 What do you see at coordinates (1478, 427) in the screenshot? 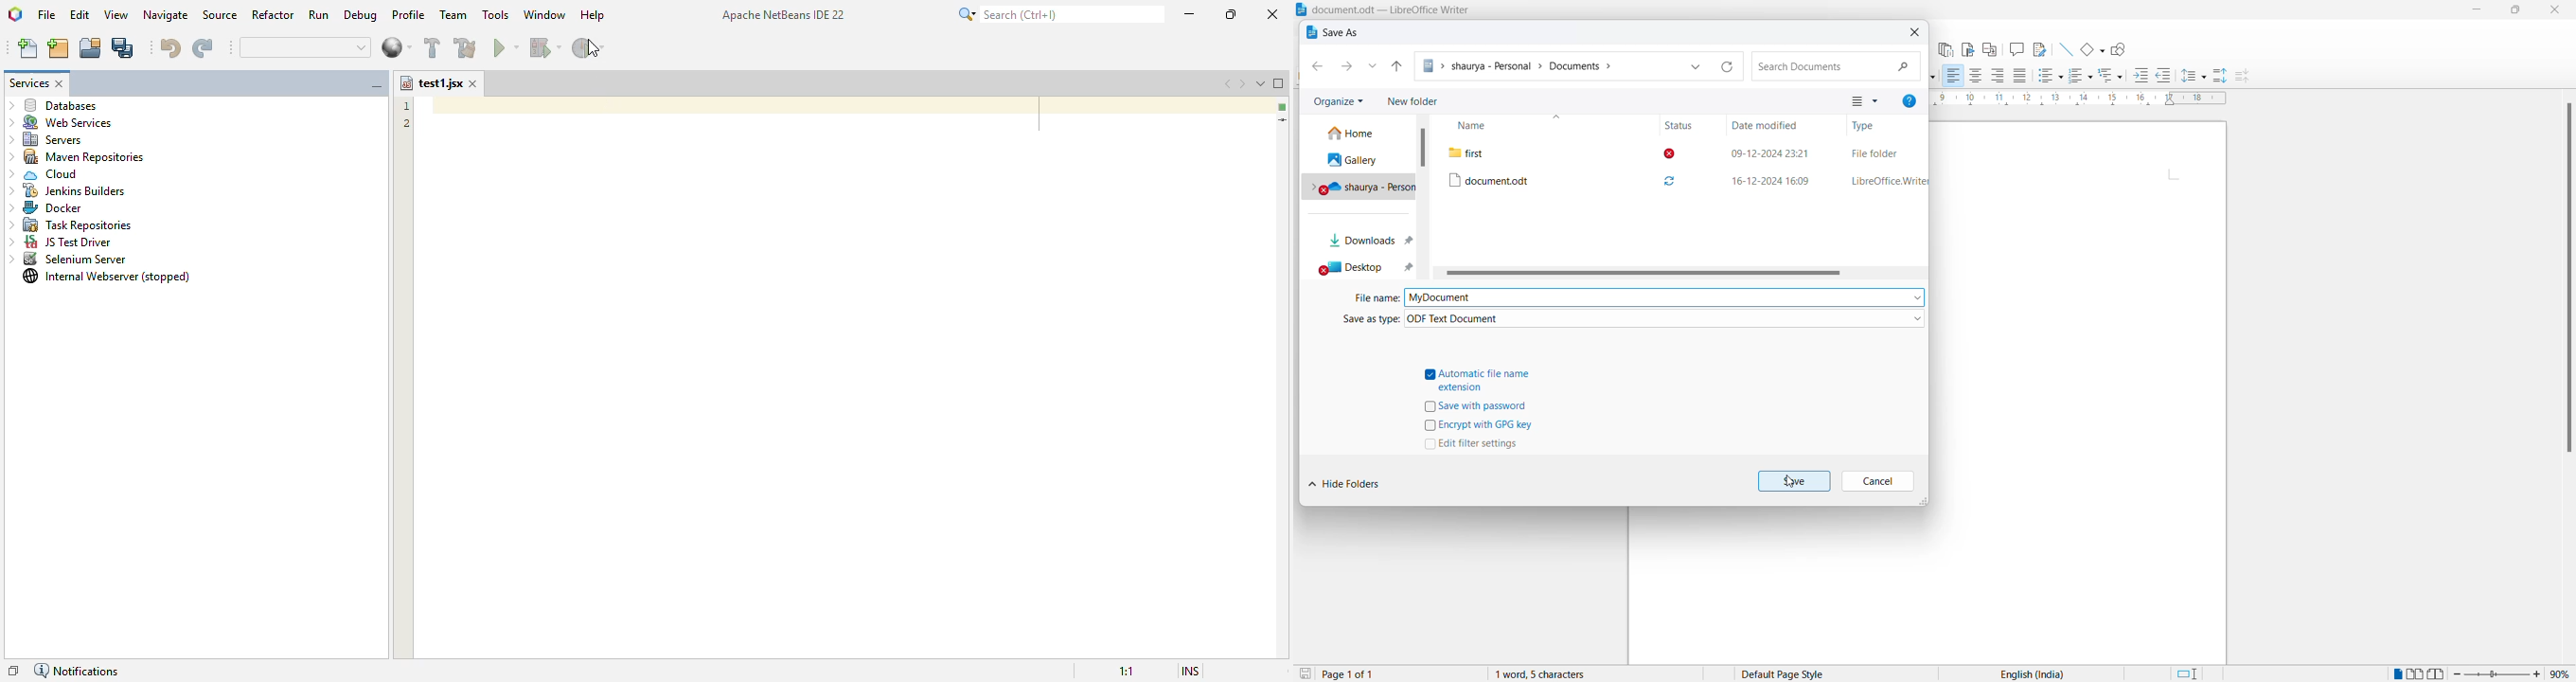
I see `encrypt with GPG key options` at bounding box center [1478, 427].